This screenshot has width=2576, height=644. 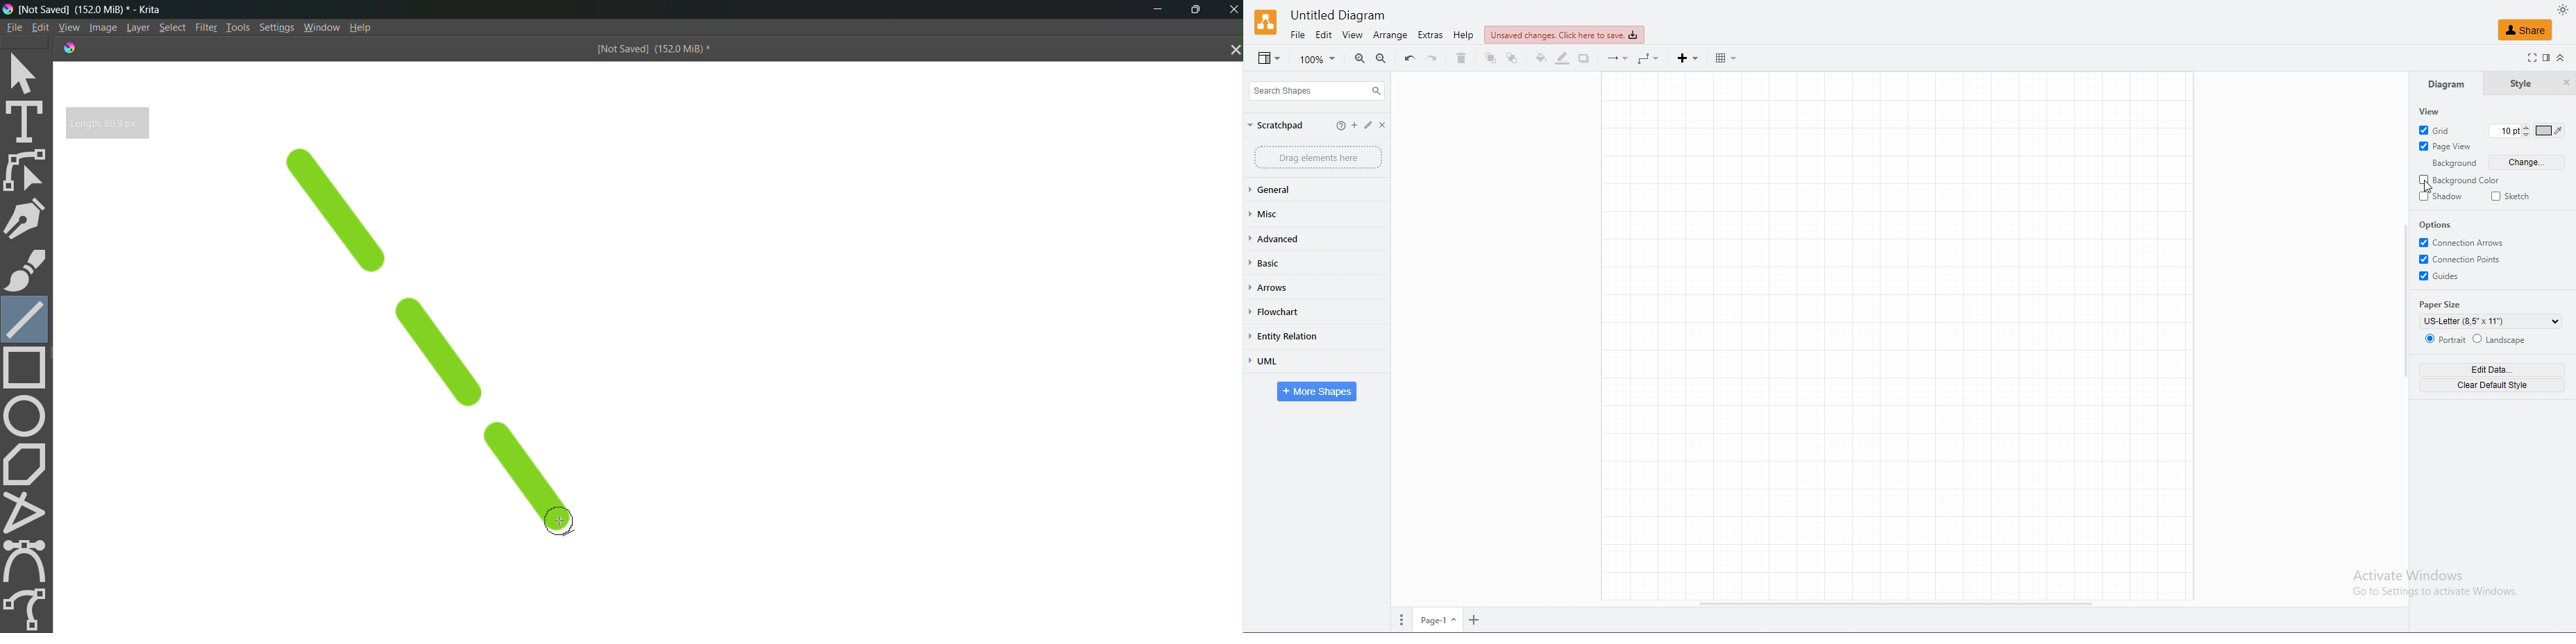 What do you see at coordinates (1687, 58) in the screenshot?
I see `insert` at bounding box center [1687, 58].